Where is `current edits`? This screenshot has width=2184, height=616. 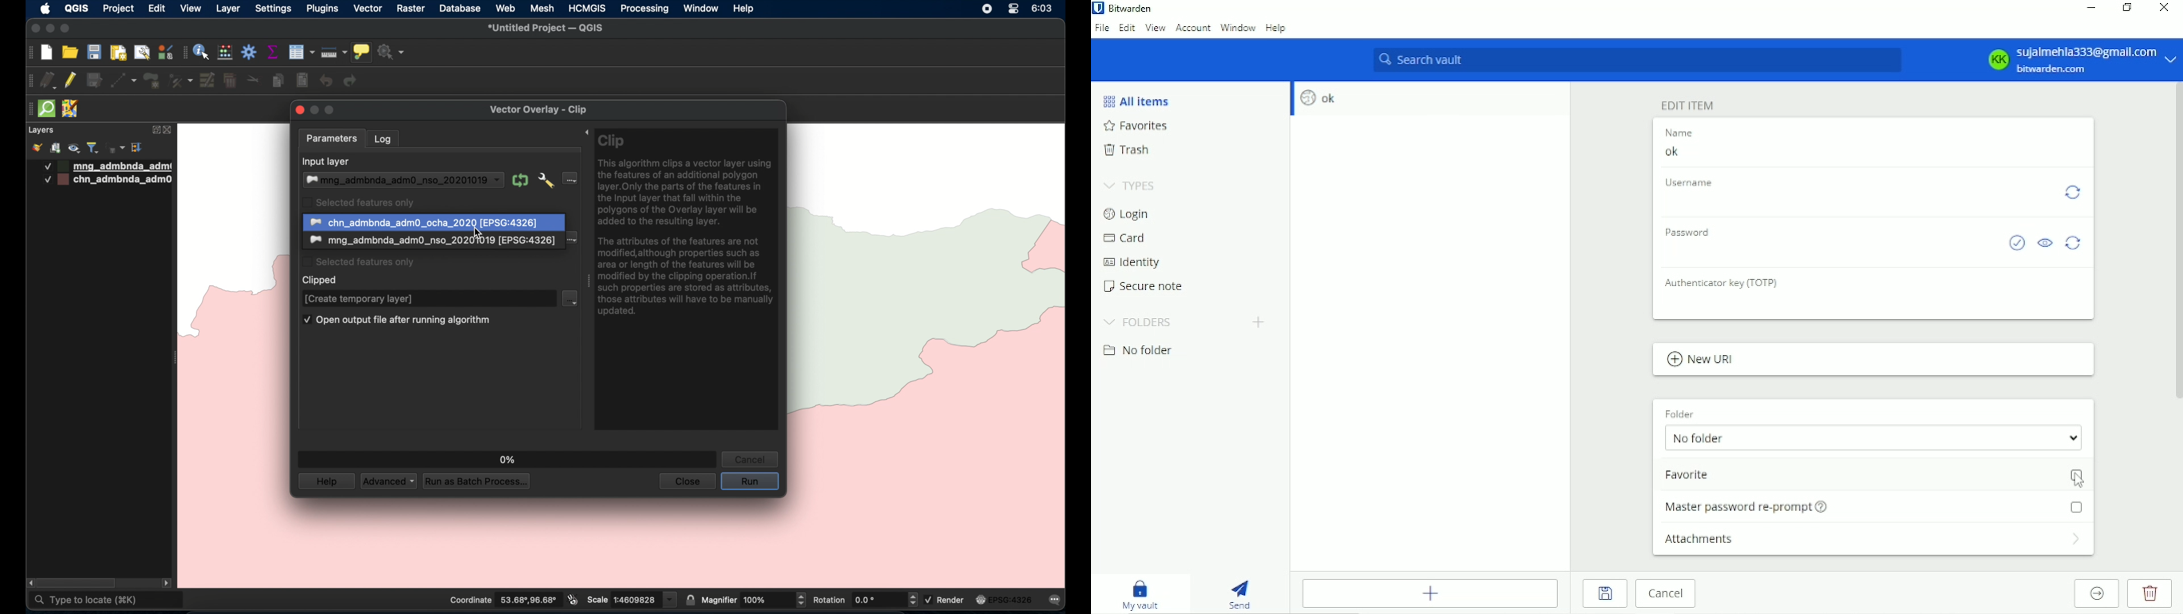
current edits is located at coordinates (49, 81).